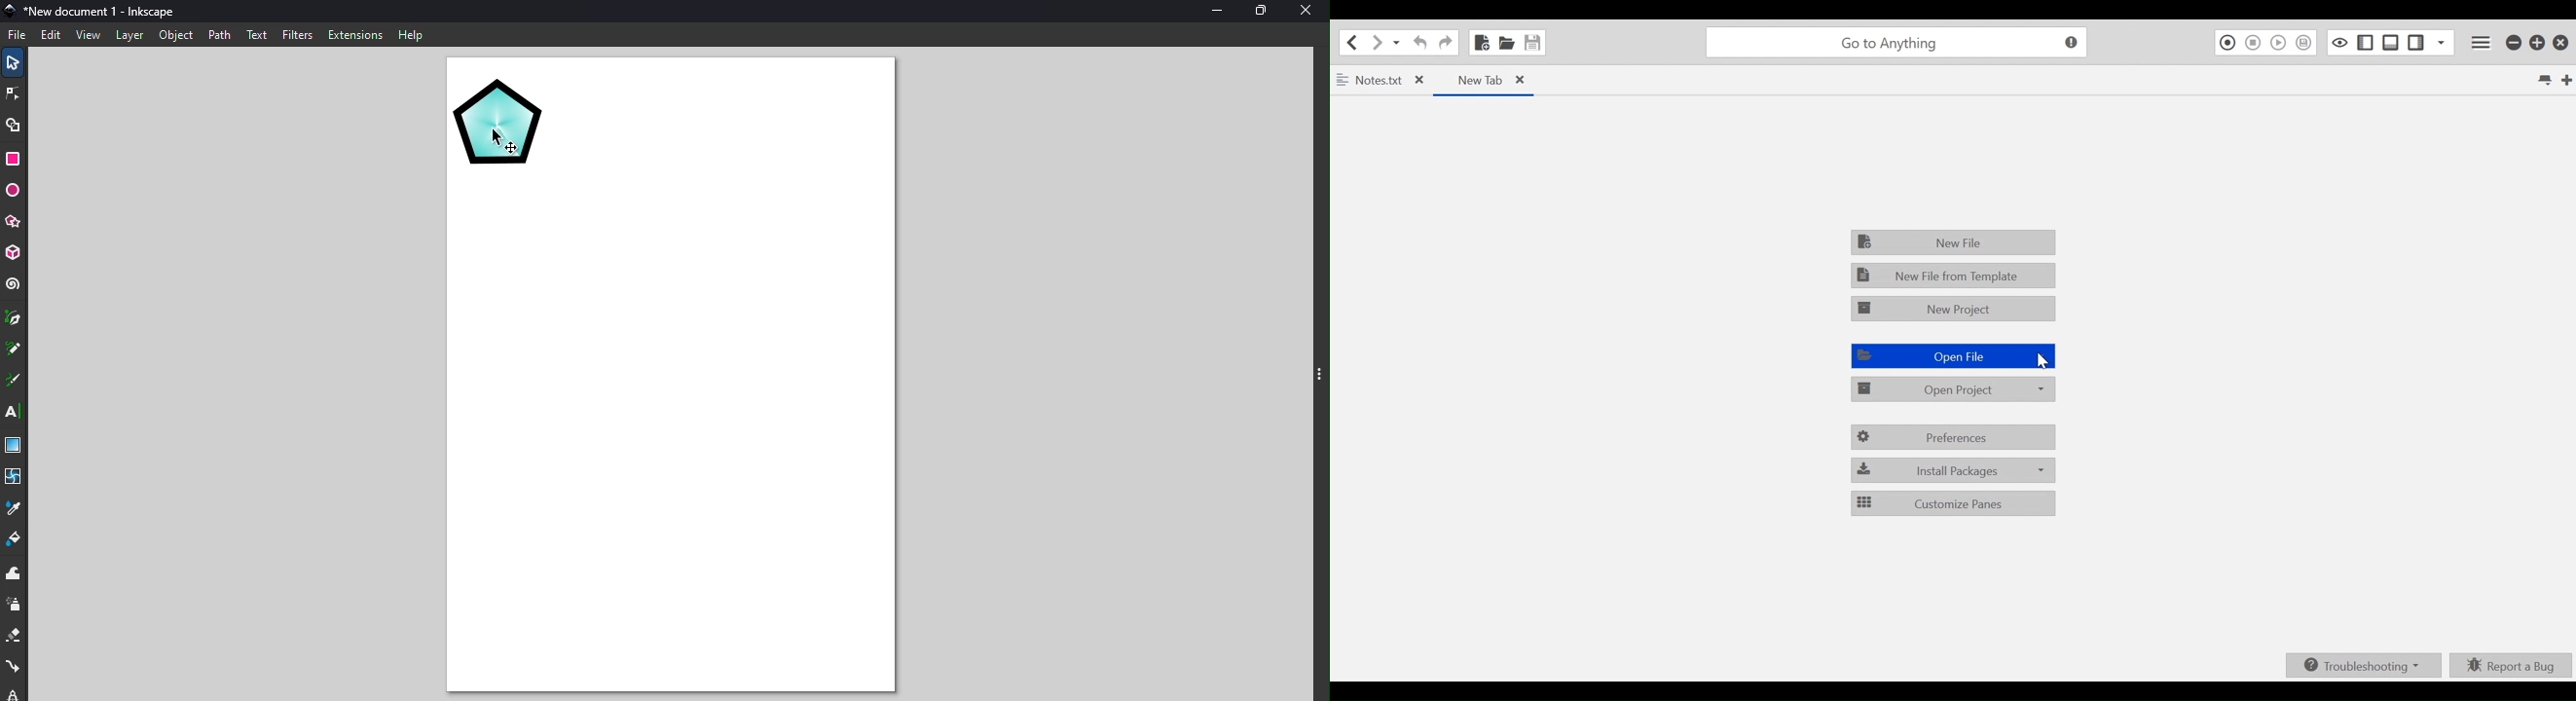 This screenshot has width=2576, height=728. What do you see at coordinates (18, 32) in the screenshot?
I see `File` at bounding box center [18, 32].